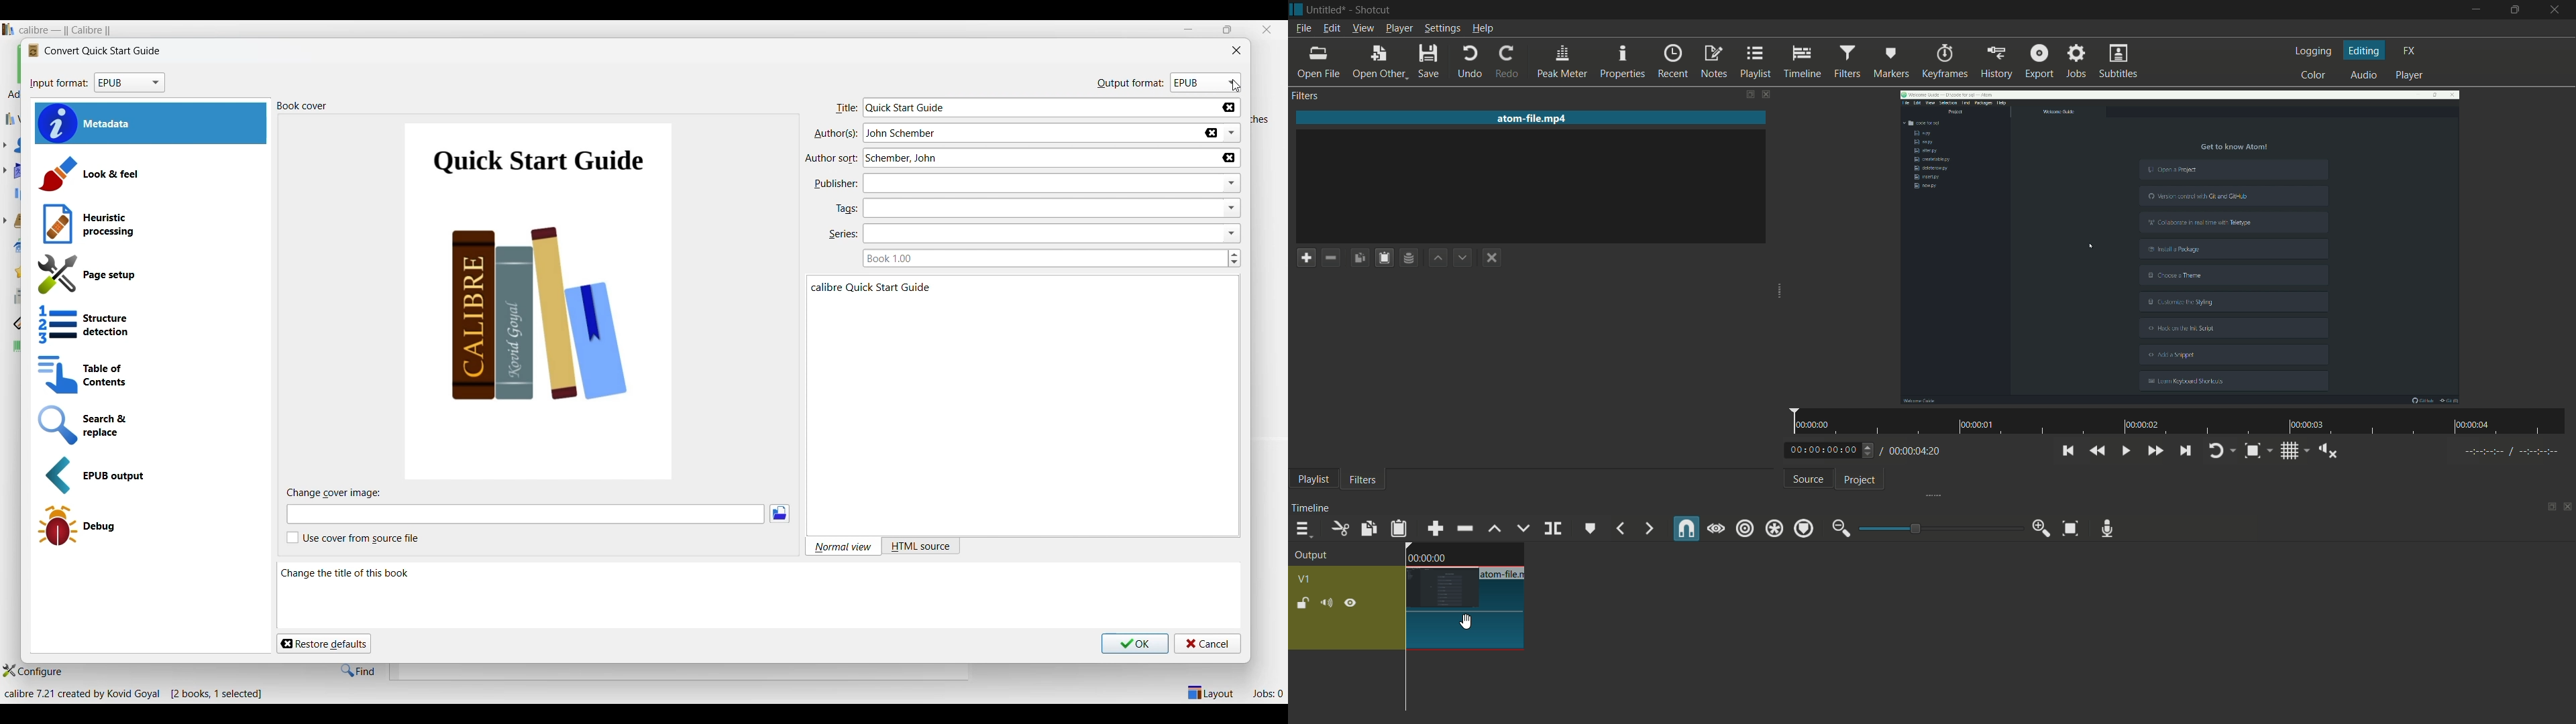 The width and height of the screenshot is (2576, 728). Describe the element at coordinates (1737, 93) in the screenshot. I see `change layout` at that location.